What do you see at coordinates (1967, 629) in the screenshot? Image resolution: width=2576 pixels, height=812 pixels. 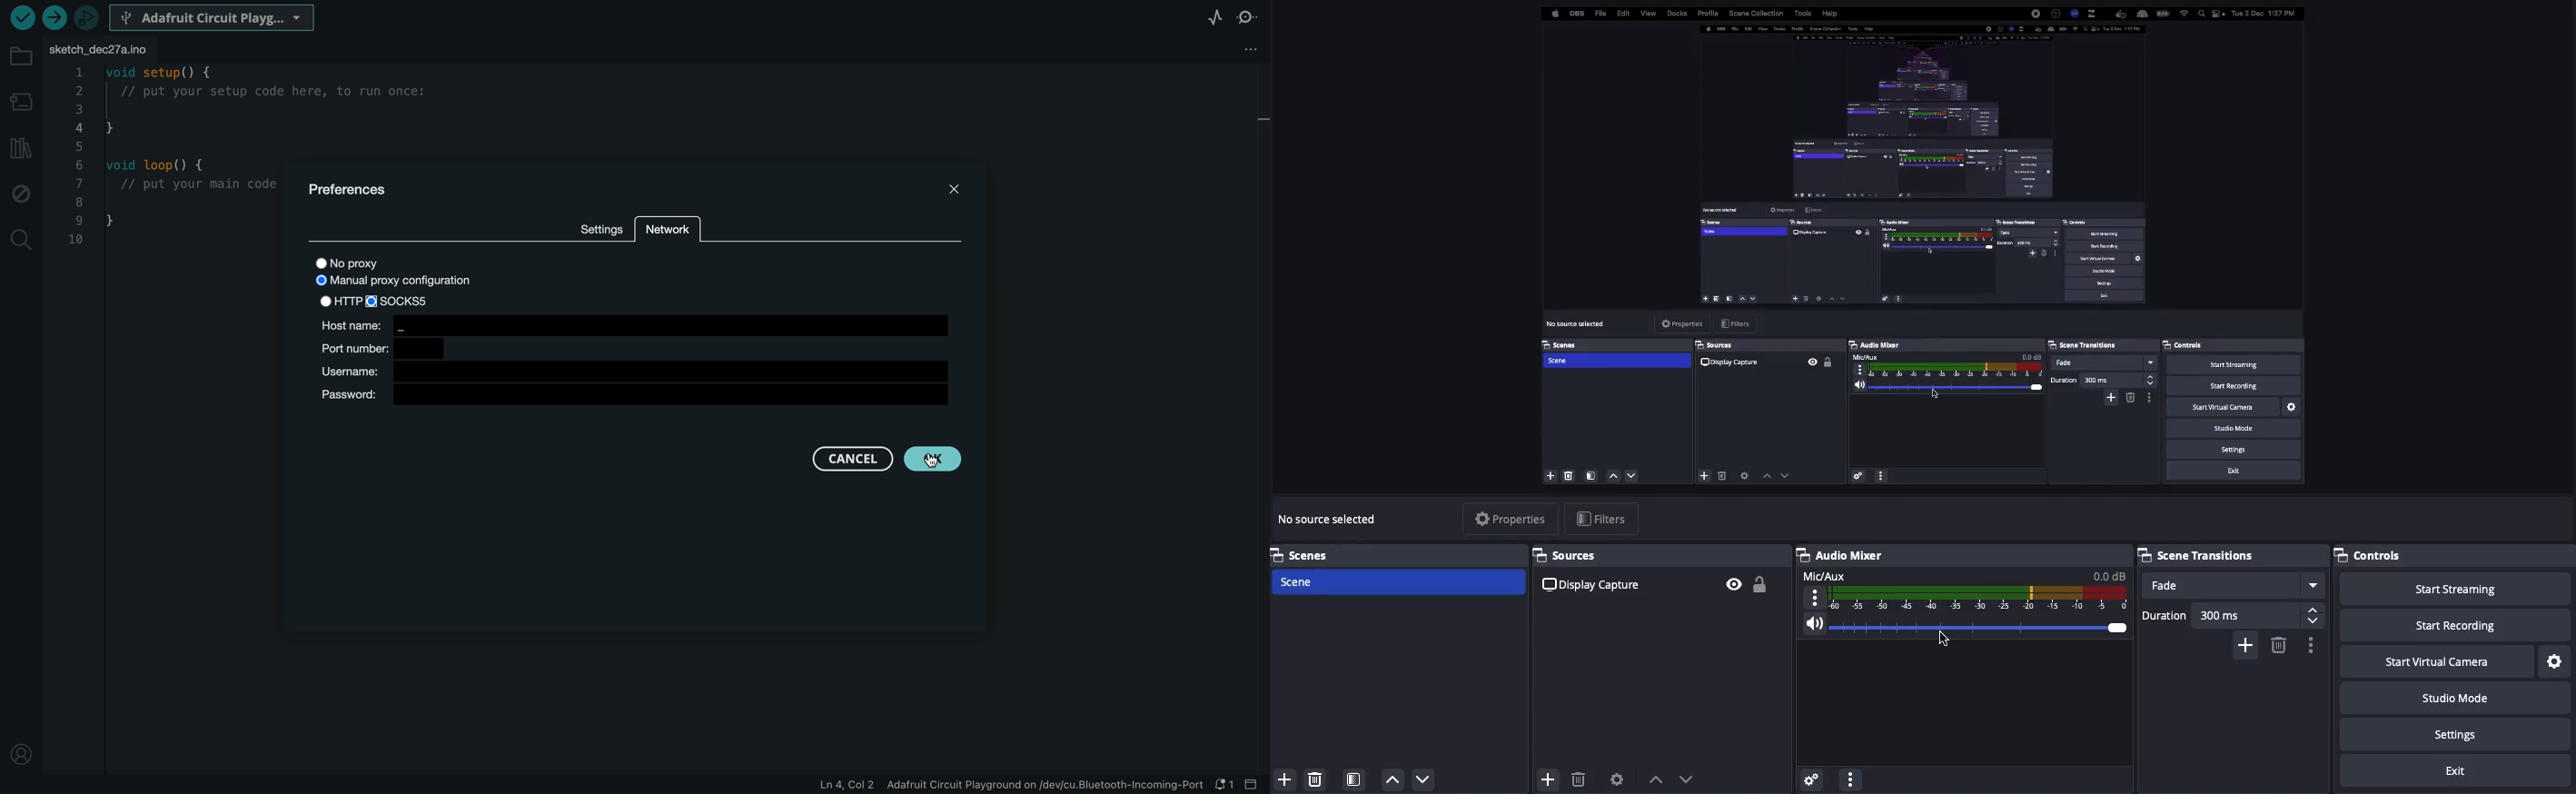 I see `Volume` at bounding box center [1967, 629].